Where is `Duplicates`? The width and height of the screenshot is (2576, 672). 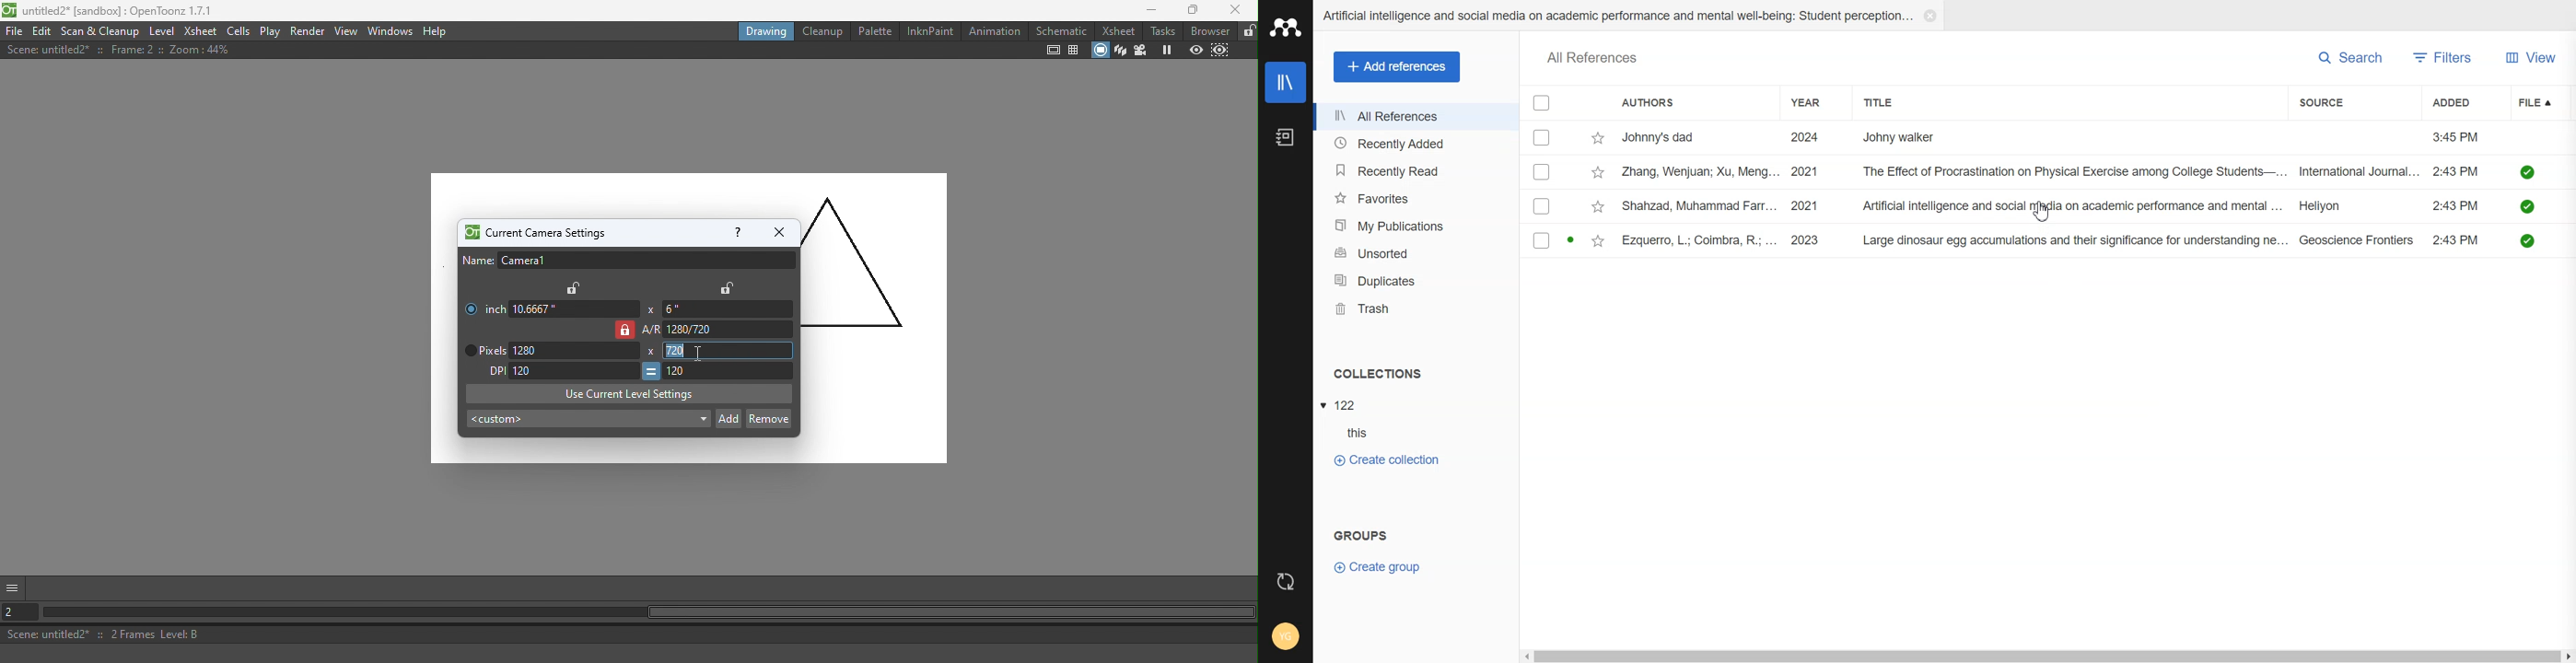 Duplicates is located at coordinates (1415, 281).